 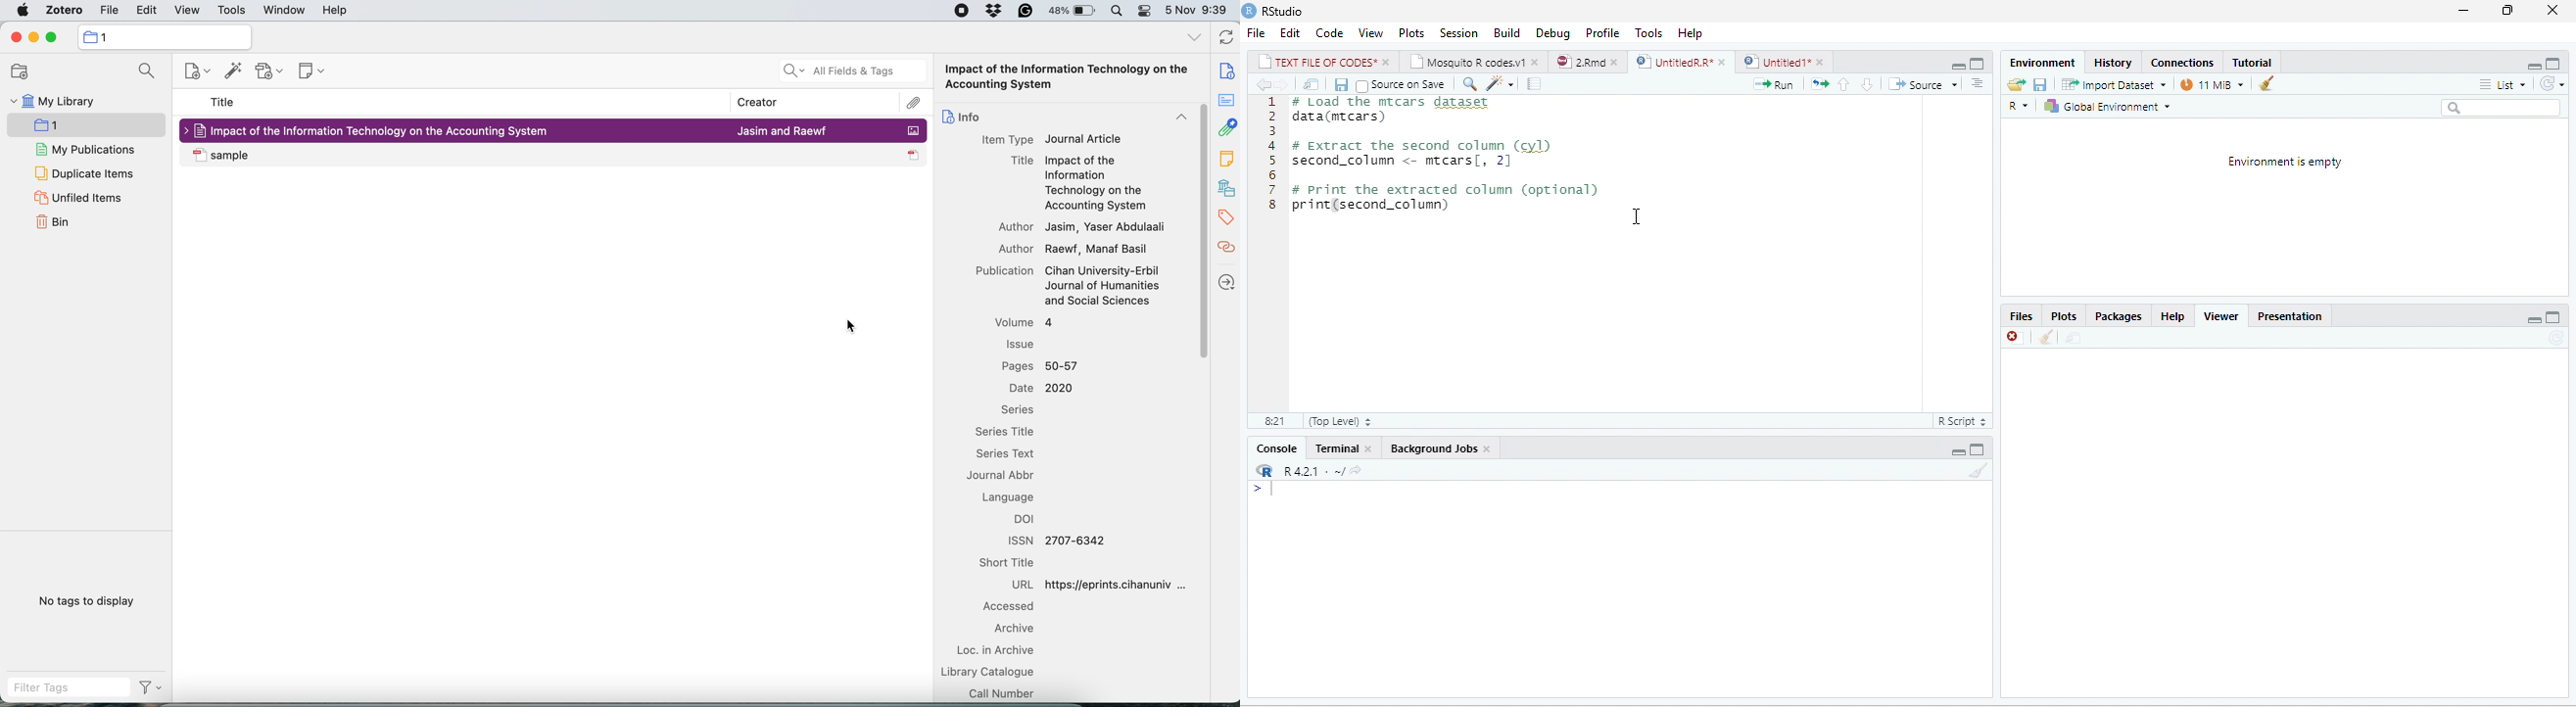 I want to click on code tools, so click(x=1501, y=83).